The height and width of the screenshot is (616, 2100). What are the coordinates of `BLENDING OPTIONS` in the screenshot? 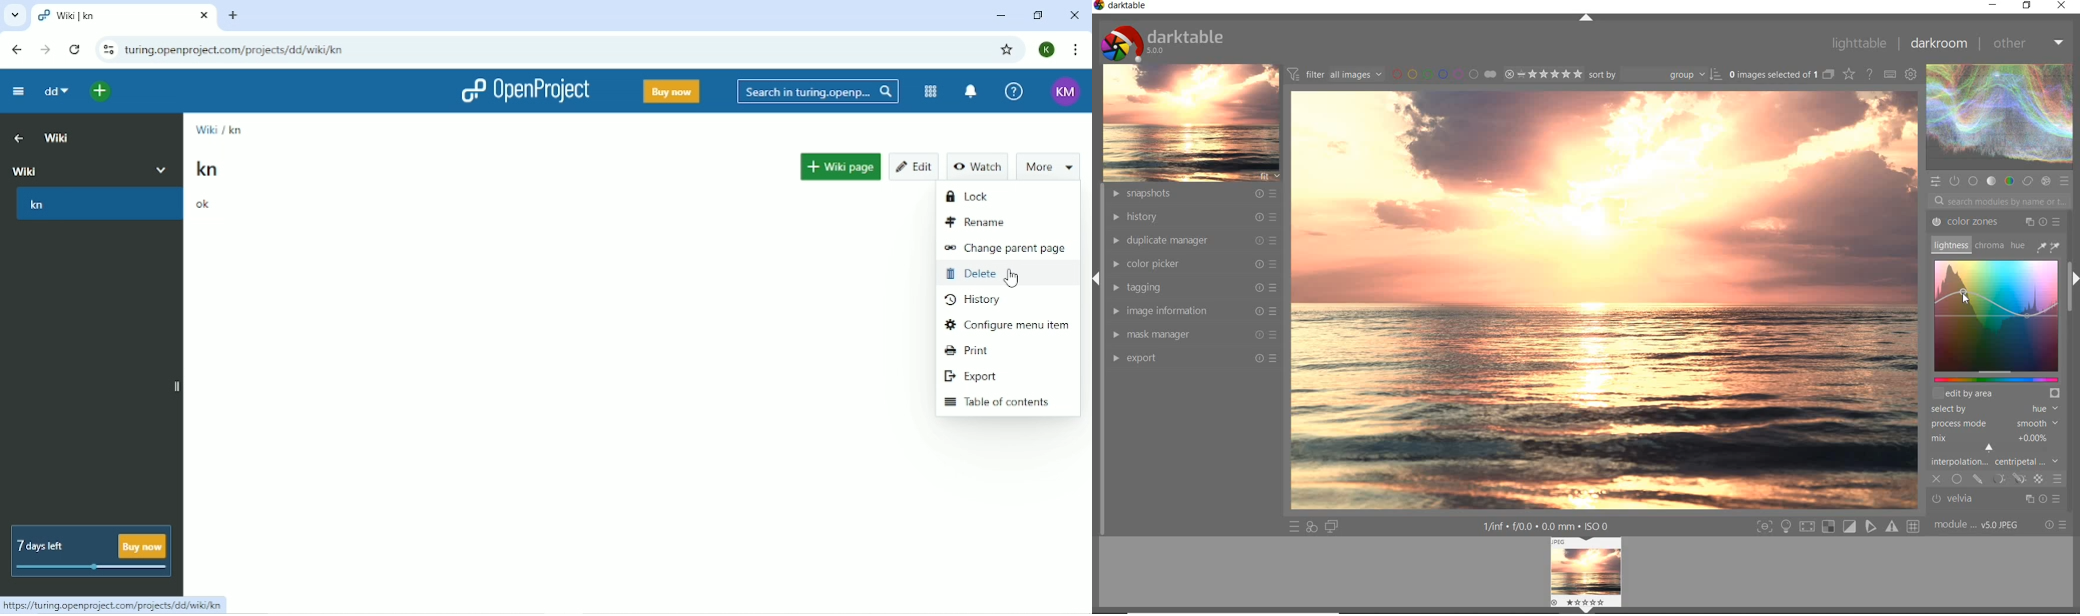 It's located at (2058, 480).